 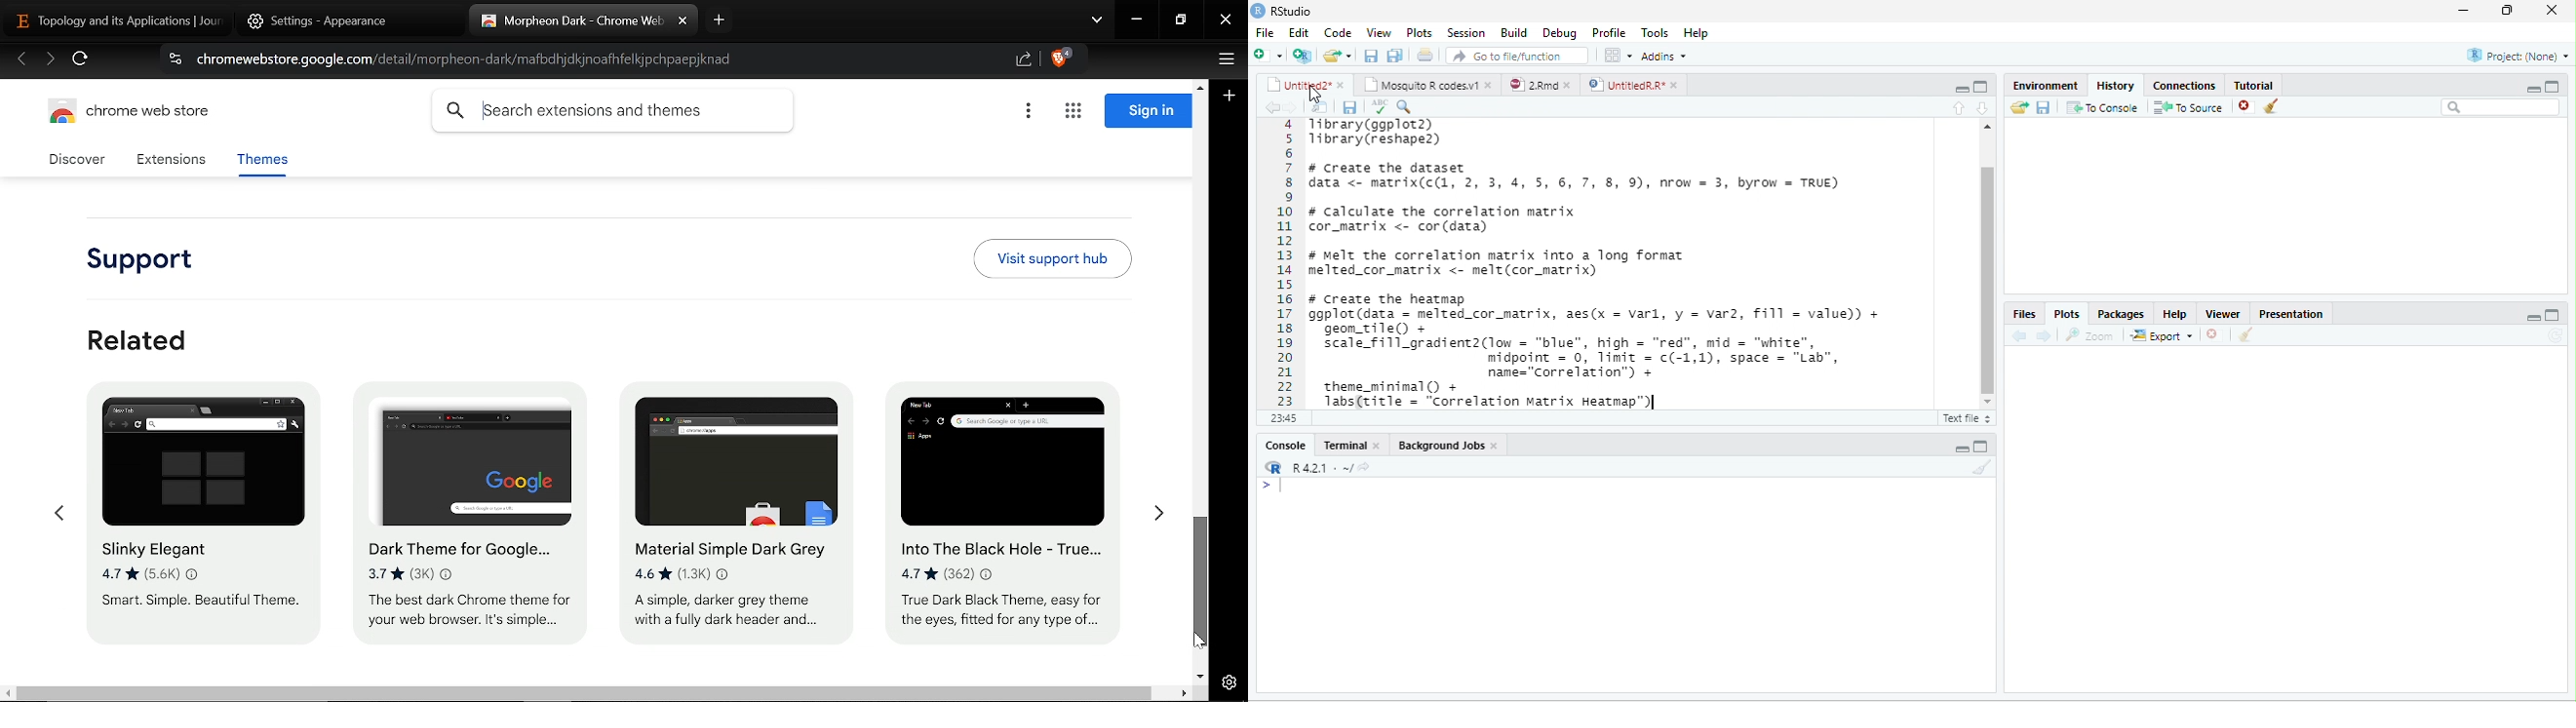 I want to click on R, so click(x=1318, y=468).